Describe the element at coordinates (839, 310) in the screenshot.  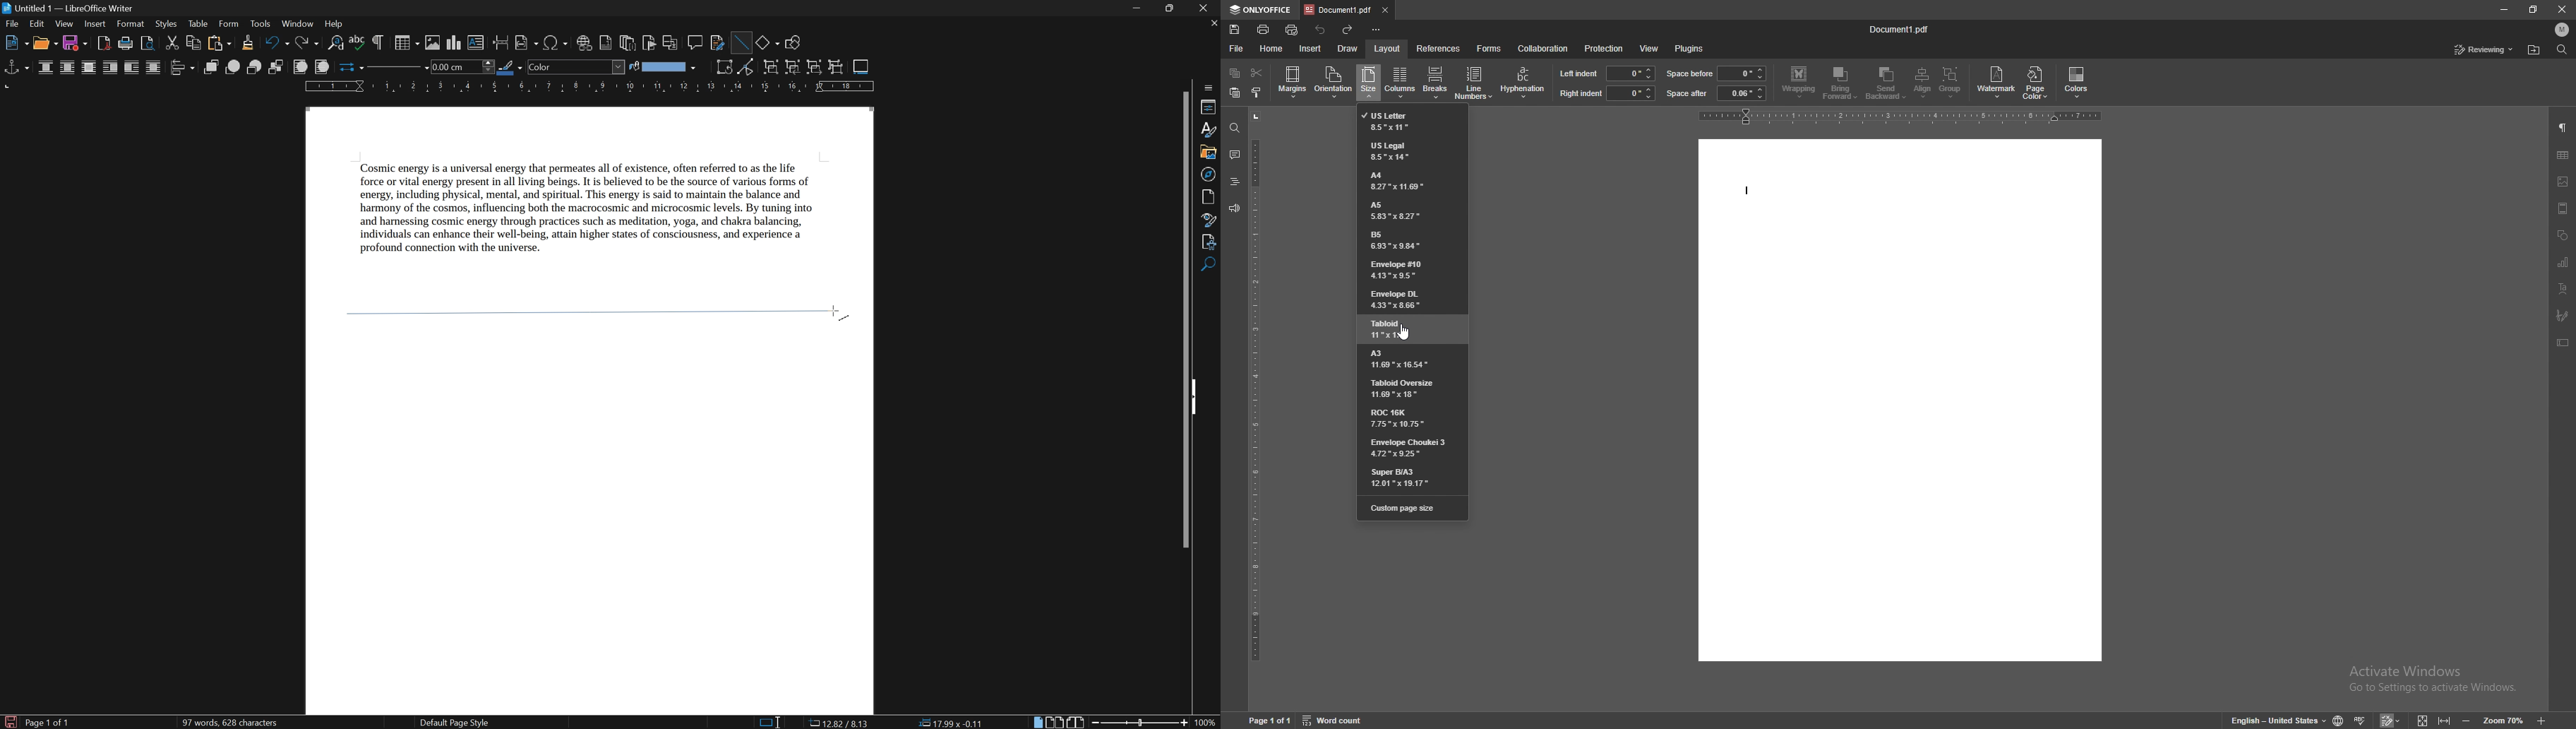
I see `cursor` at that location.